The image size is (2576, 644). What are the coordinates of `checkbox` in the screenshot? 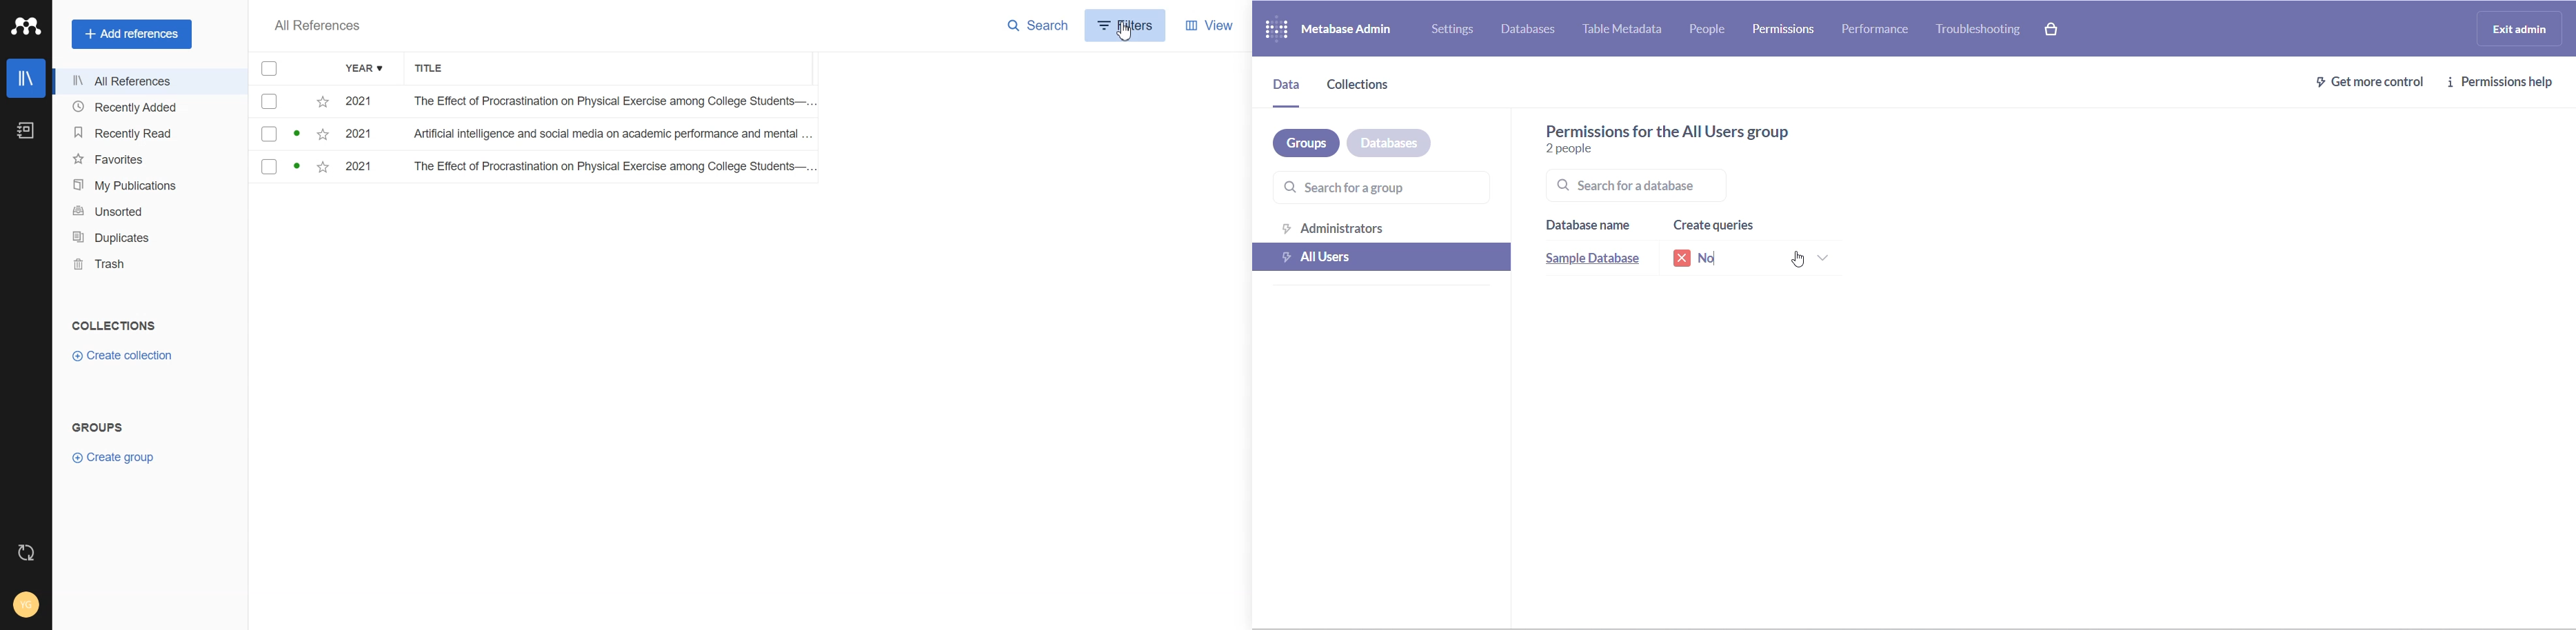 It's located at (292, 102).